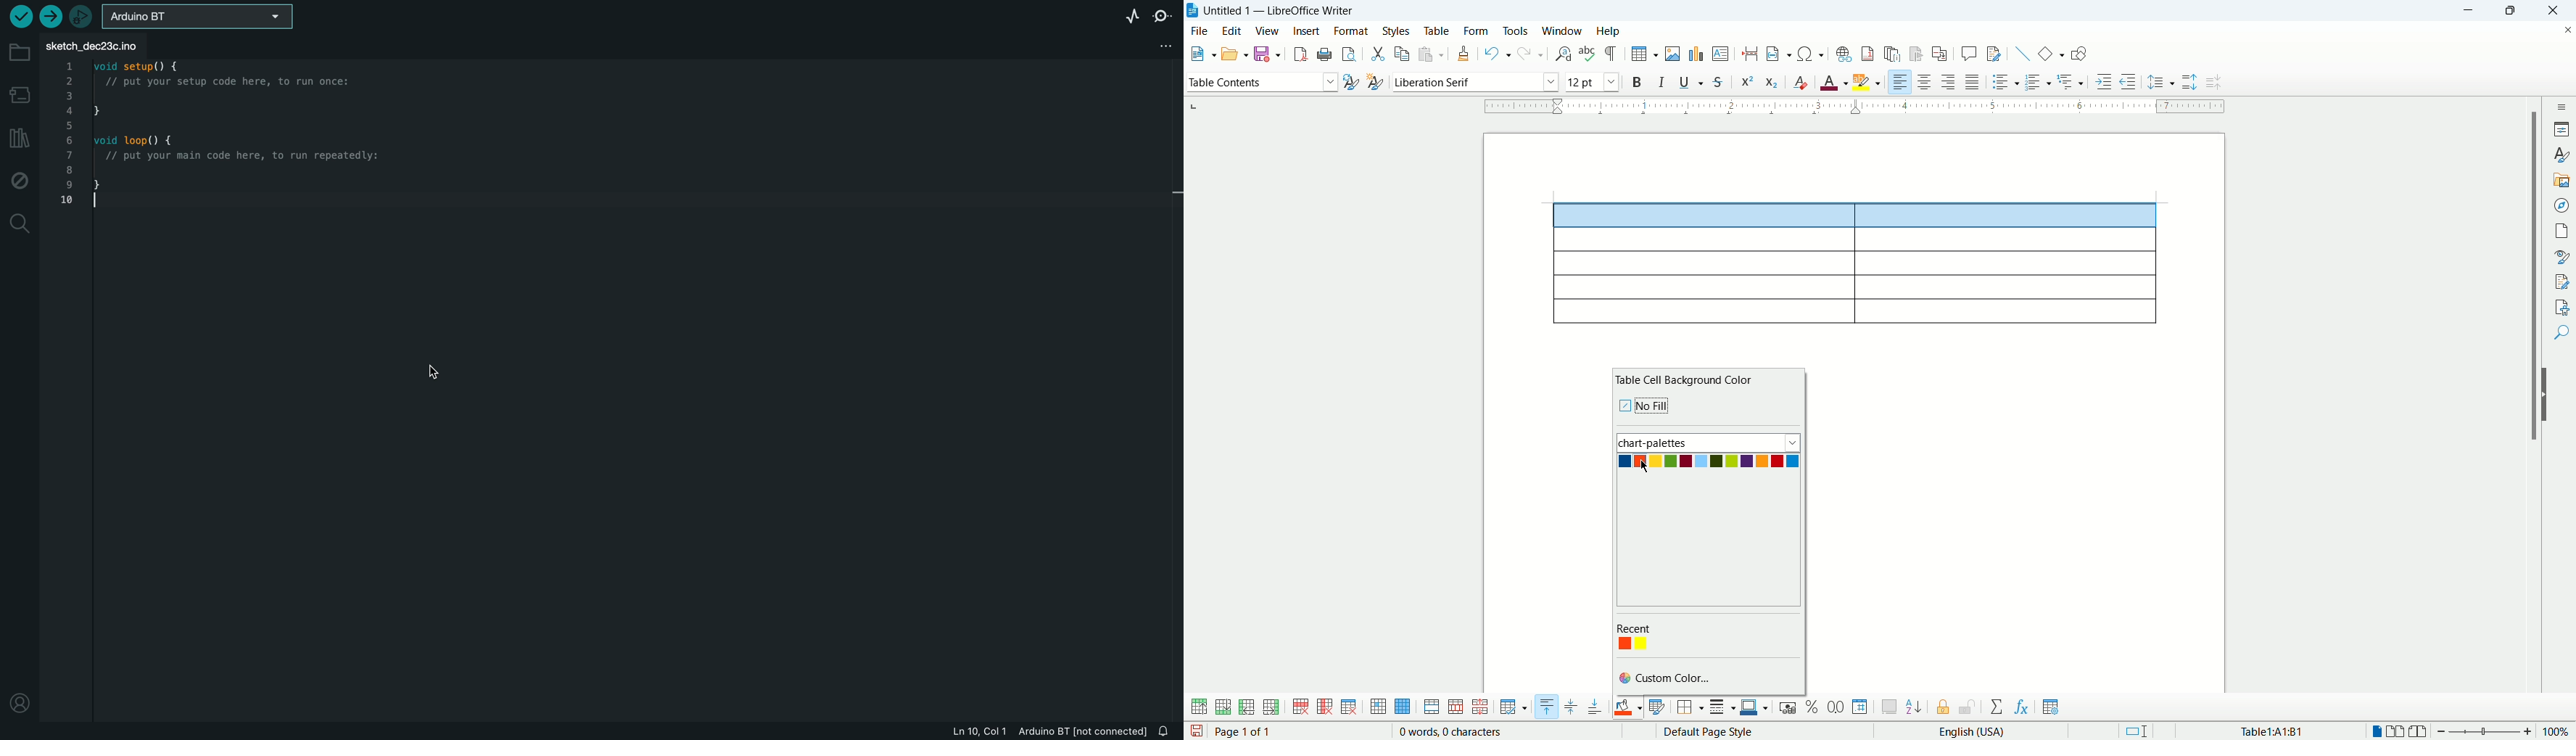 The width and height of the screenshot is (2576, 756). What do you see at coordinates (1498, 54) in the screenshot?
I see `undo` at bounding box center [1498, 54].